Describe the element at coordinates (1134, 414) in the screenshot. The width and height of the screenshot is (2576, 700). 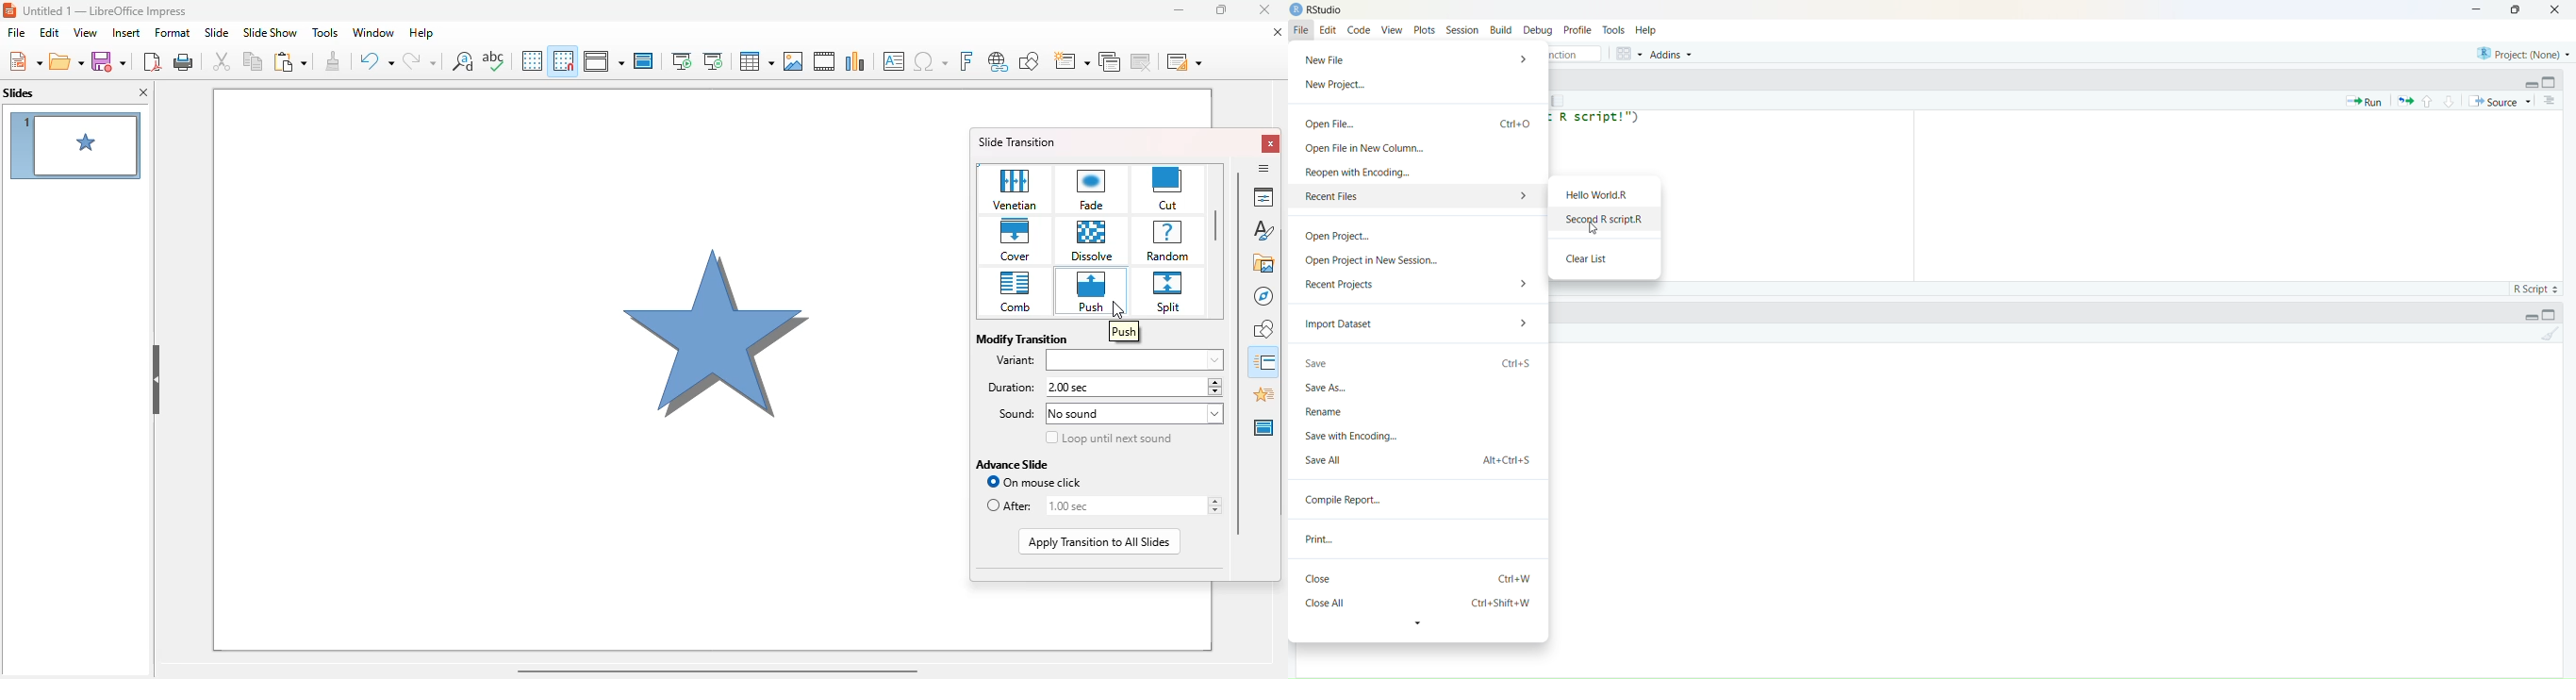
I see ` no sound` at that location.